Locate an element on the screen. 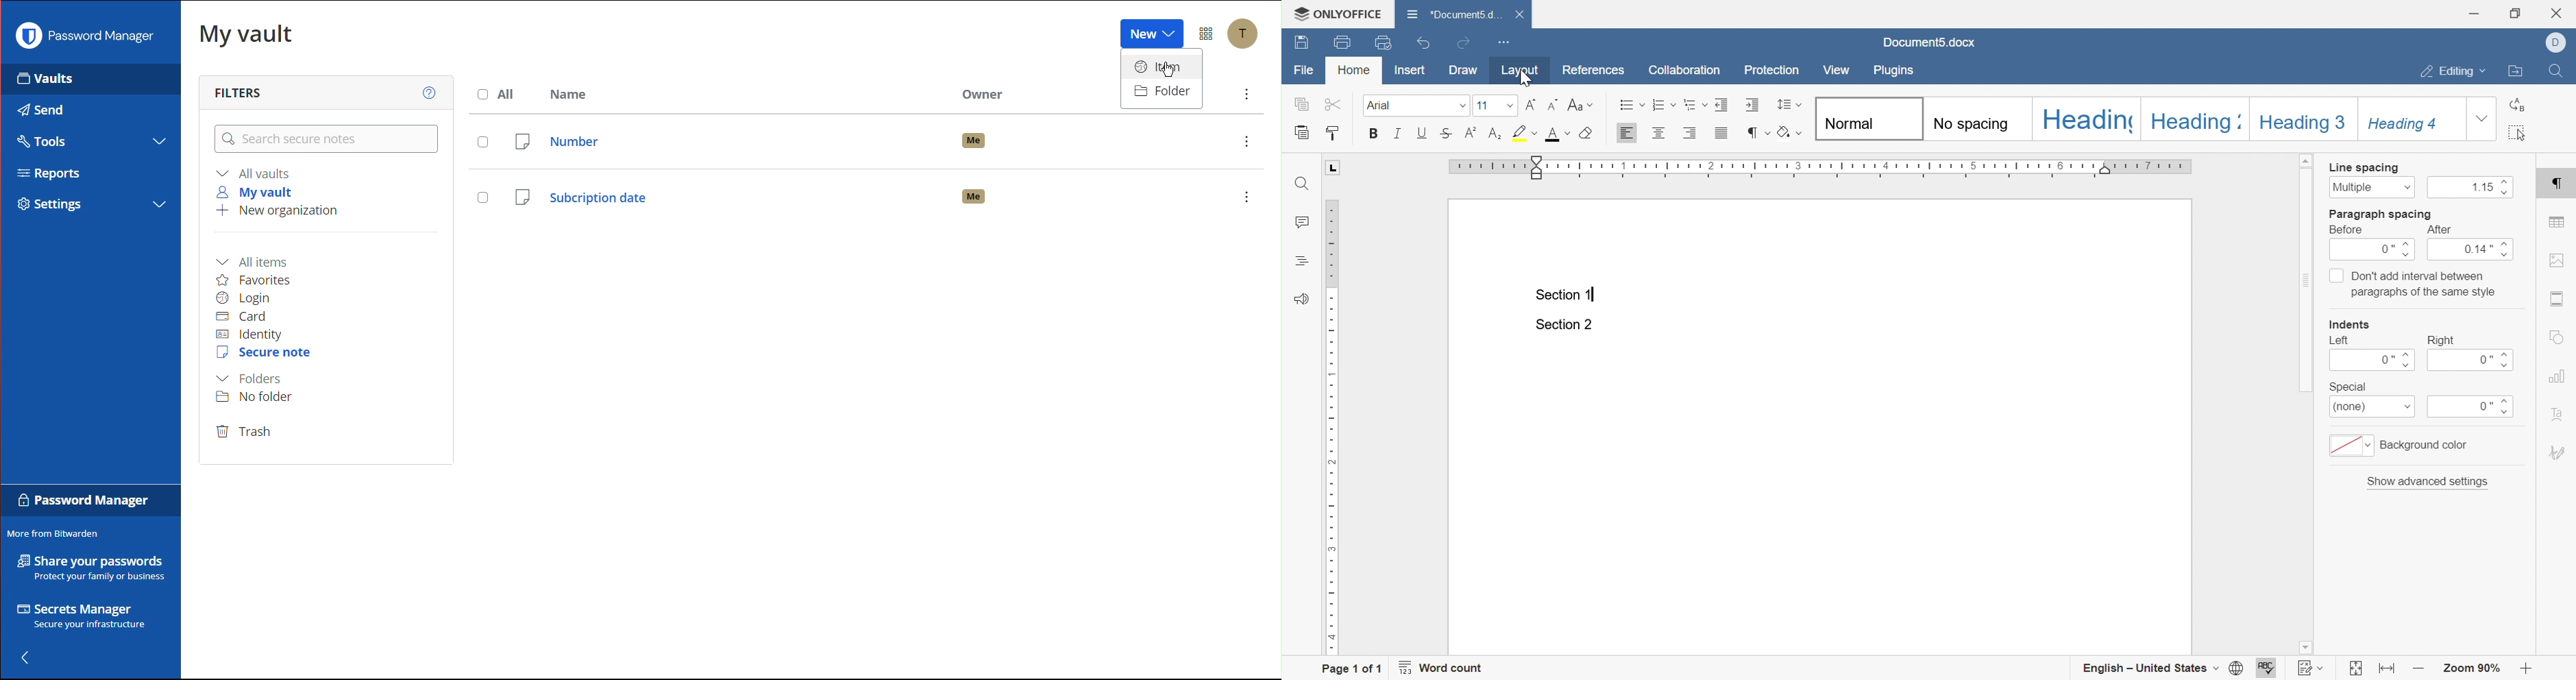 The width and height of the screenshot is (2576, 700). Tools is located at coordinates (47, 142).